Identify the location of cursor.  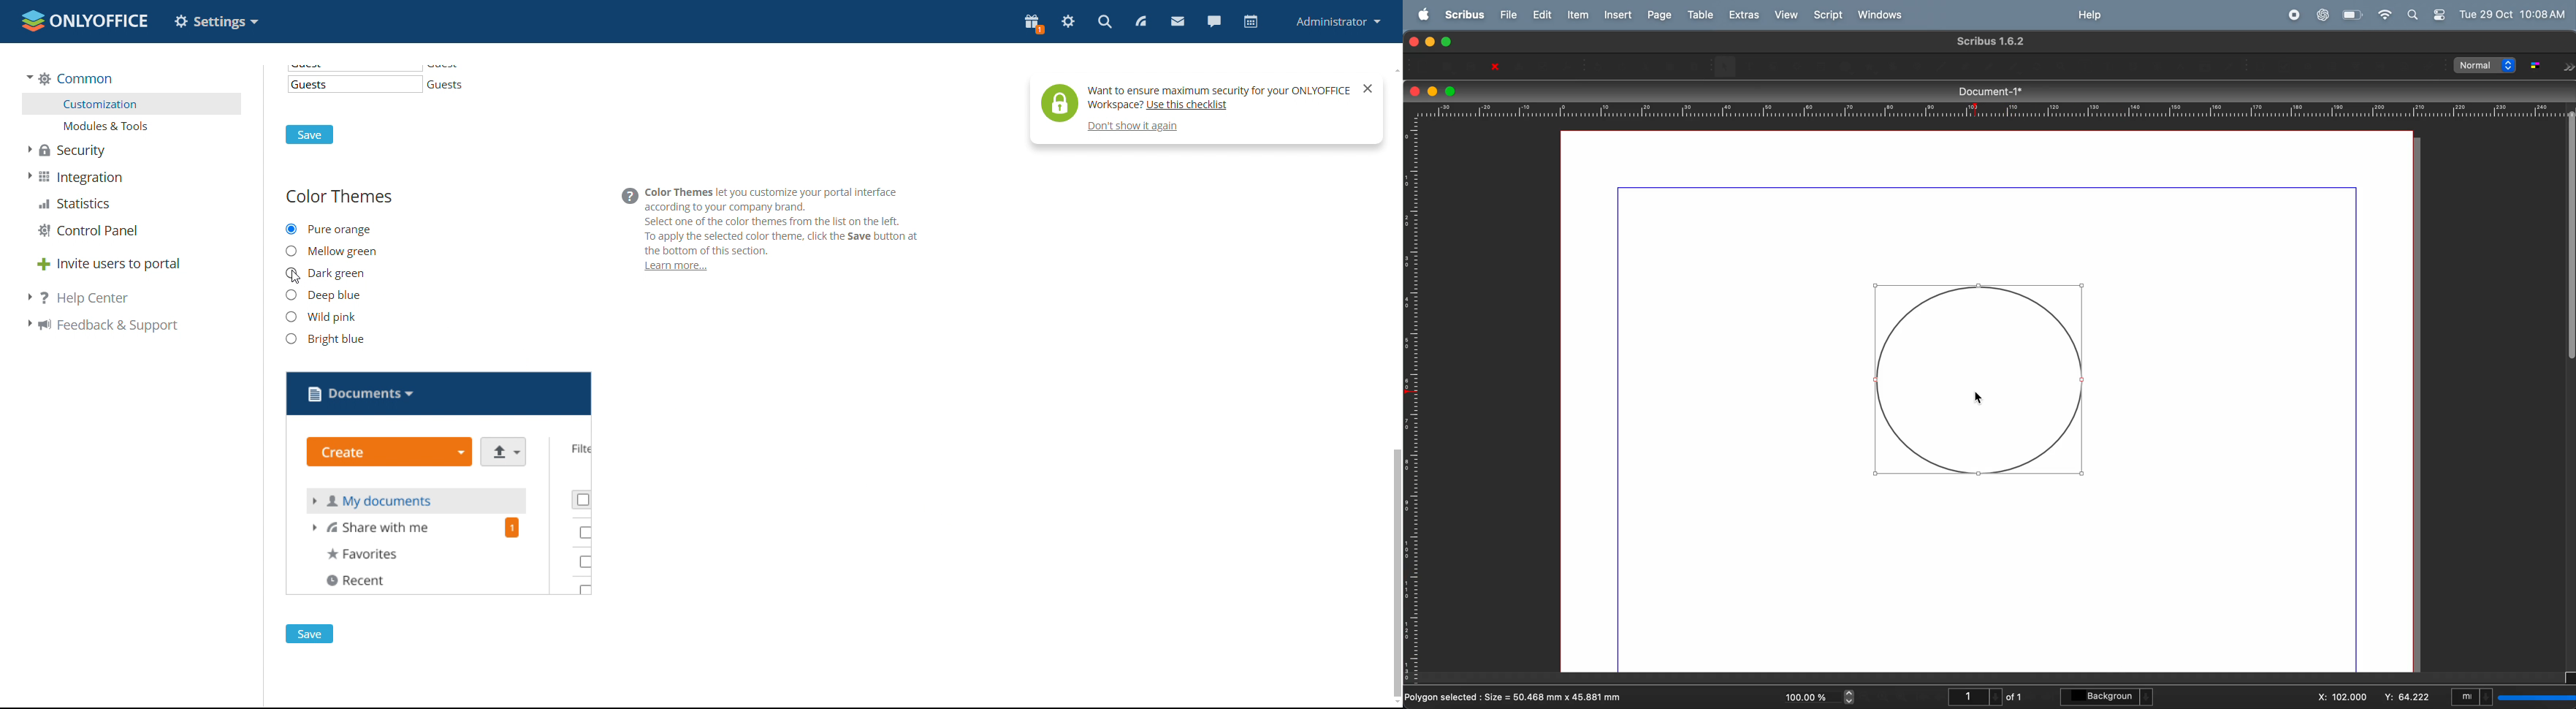
(300, 282).